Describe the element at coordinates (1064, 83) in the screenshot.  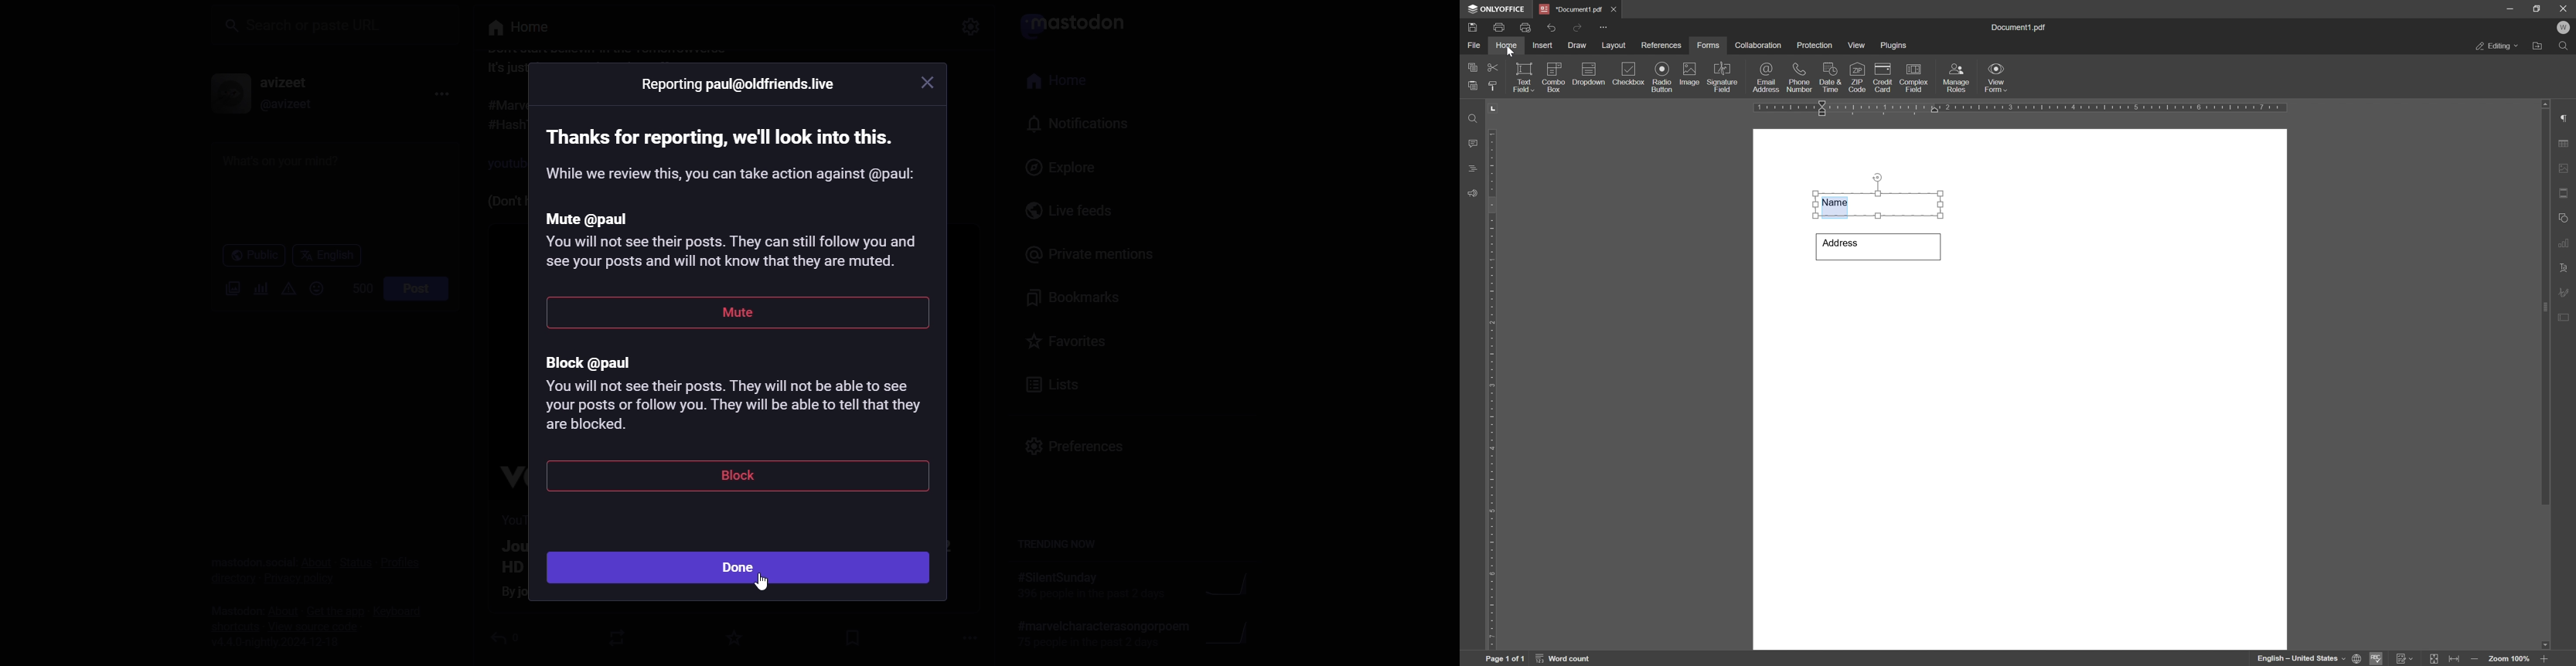
I see `home` at that location.